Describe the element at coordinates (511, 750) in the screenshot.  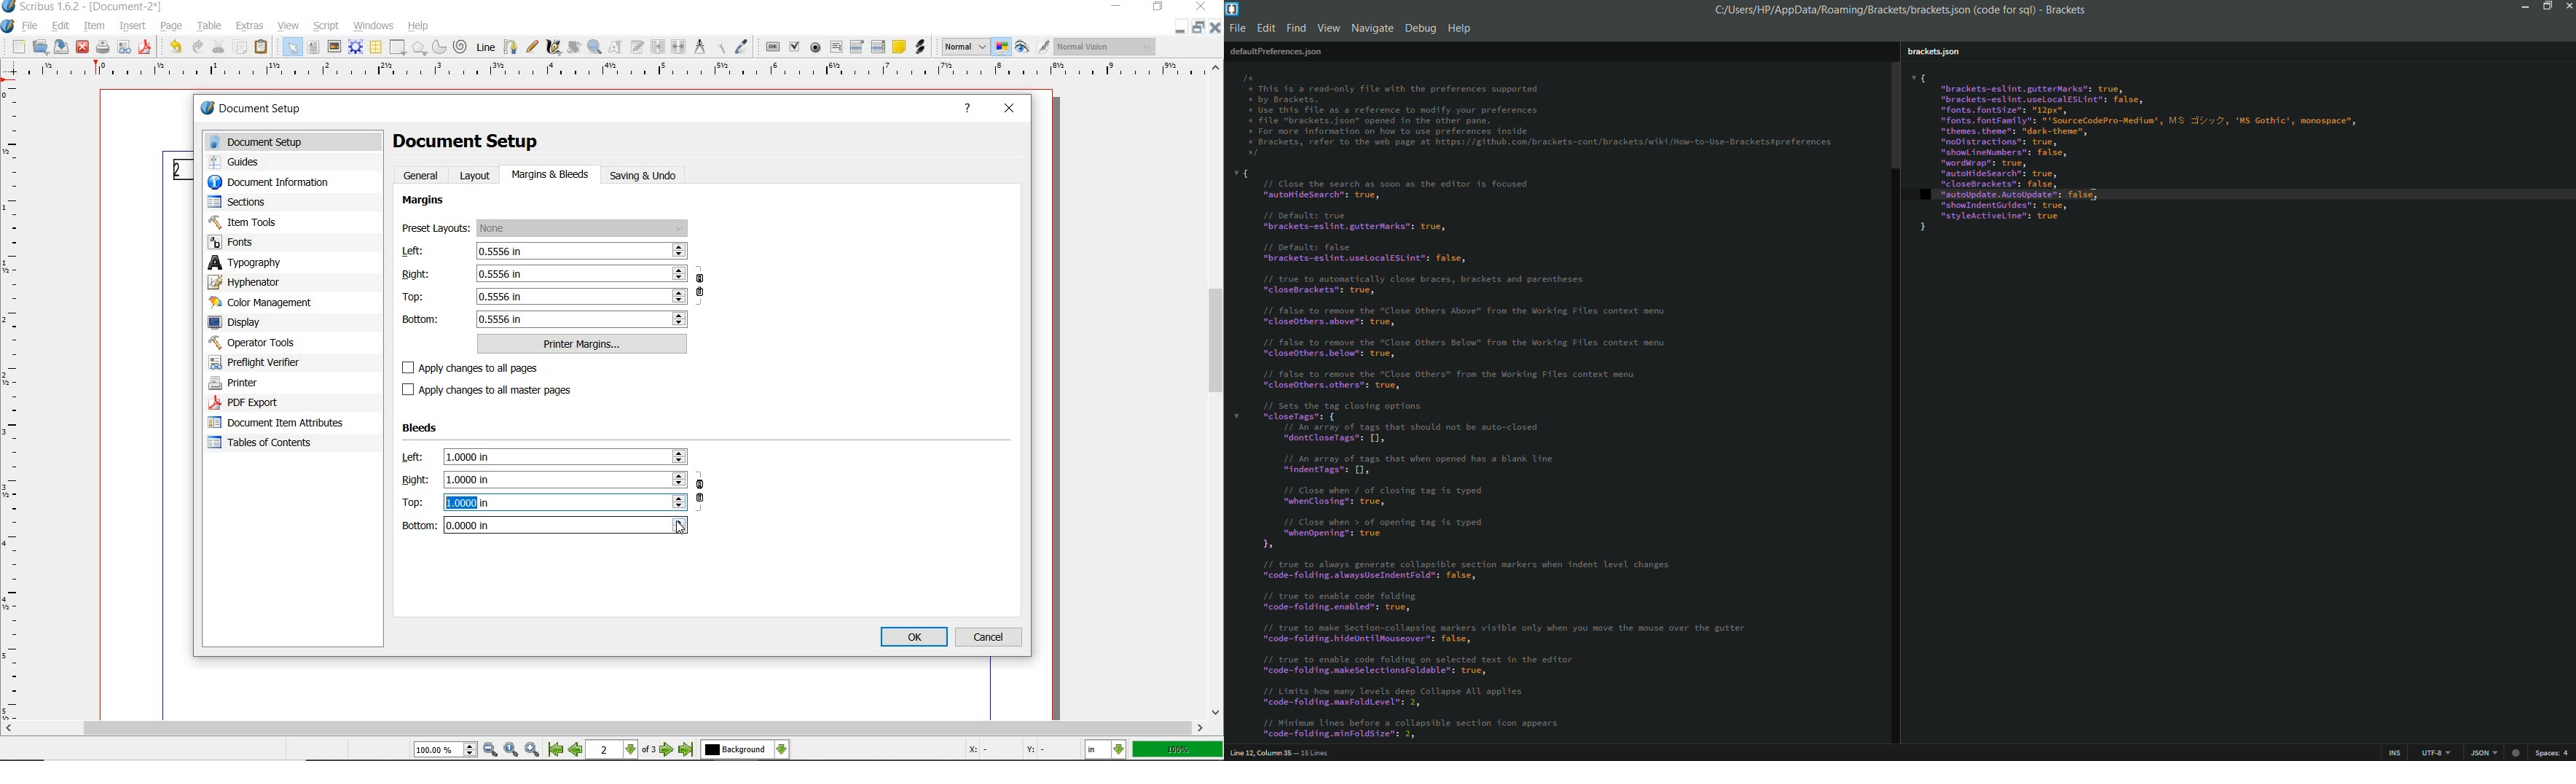
I see `Zoom to 100%` at that location.